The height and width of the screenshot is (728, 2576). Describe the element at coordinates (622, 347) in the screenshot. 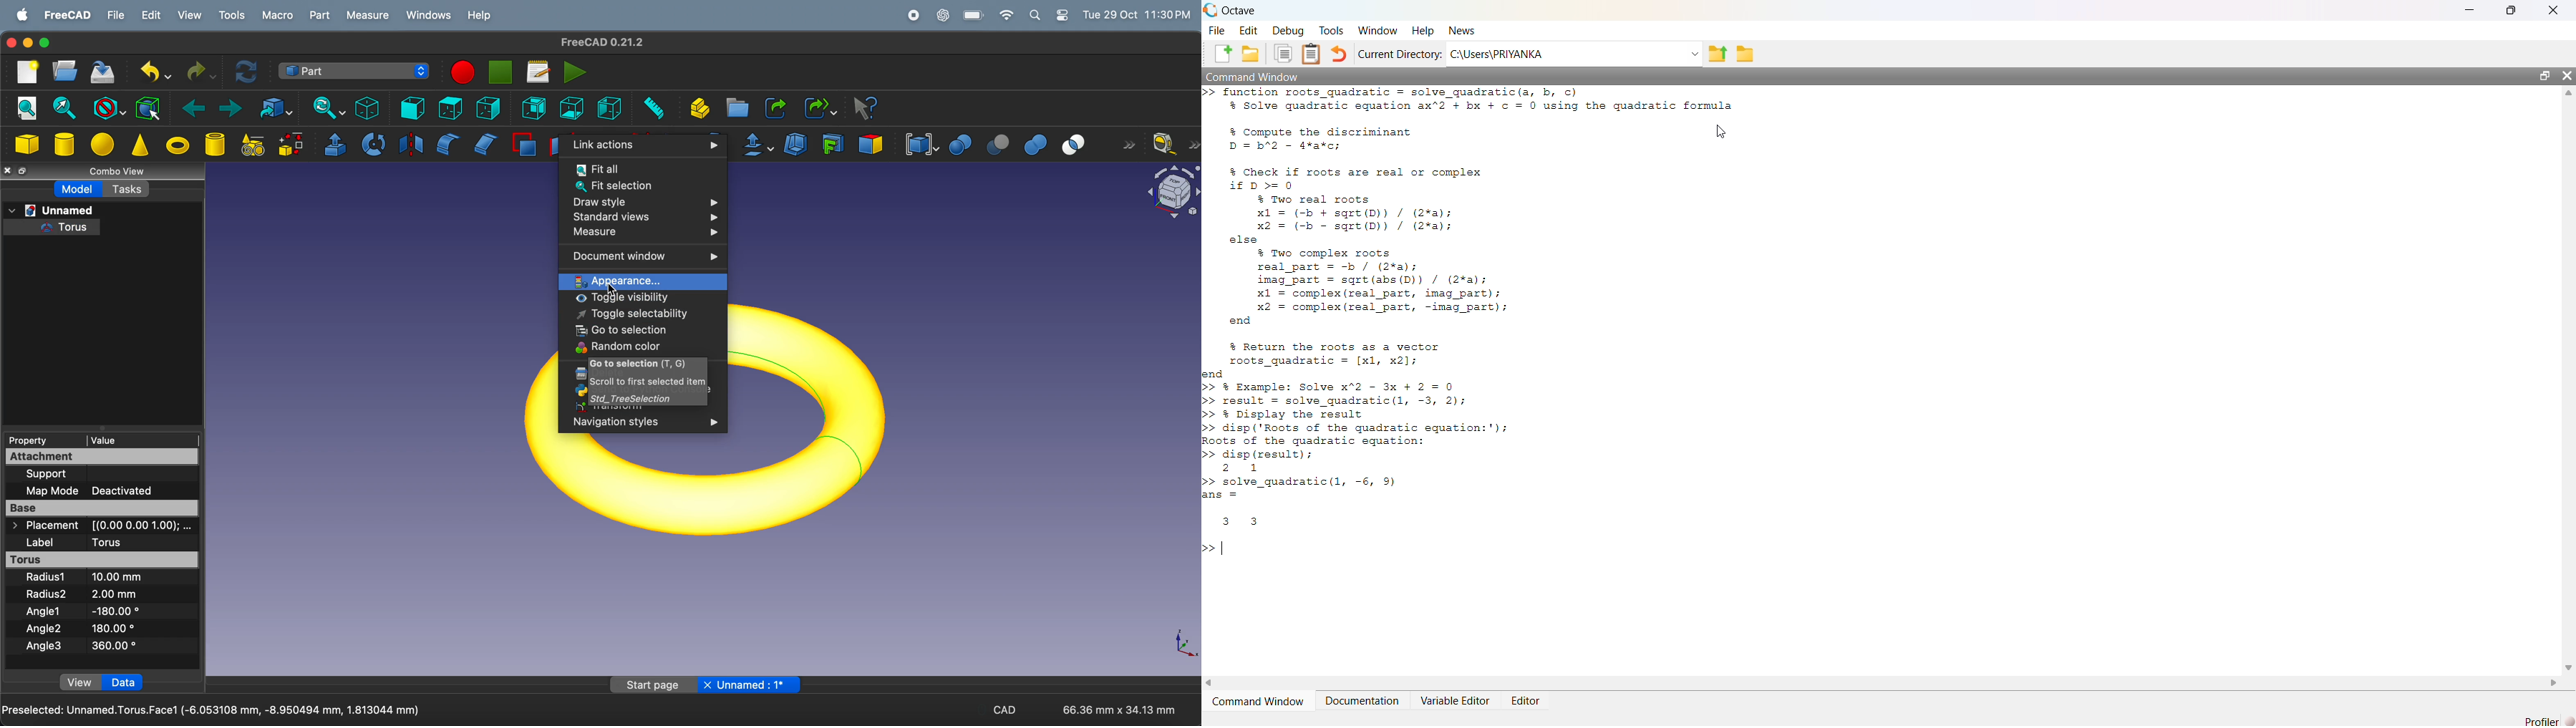

I see `random color` at that location.